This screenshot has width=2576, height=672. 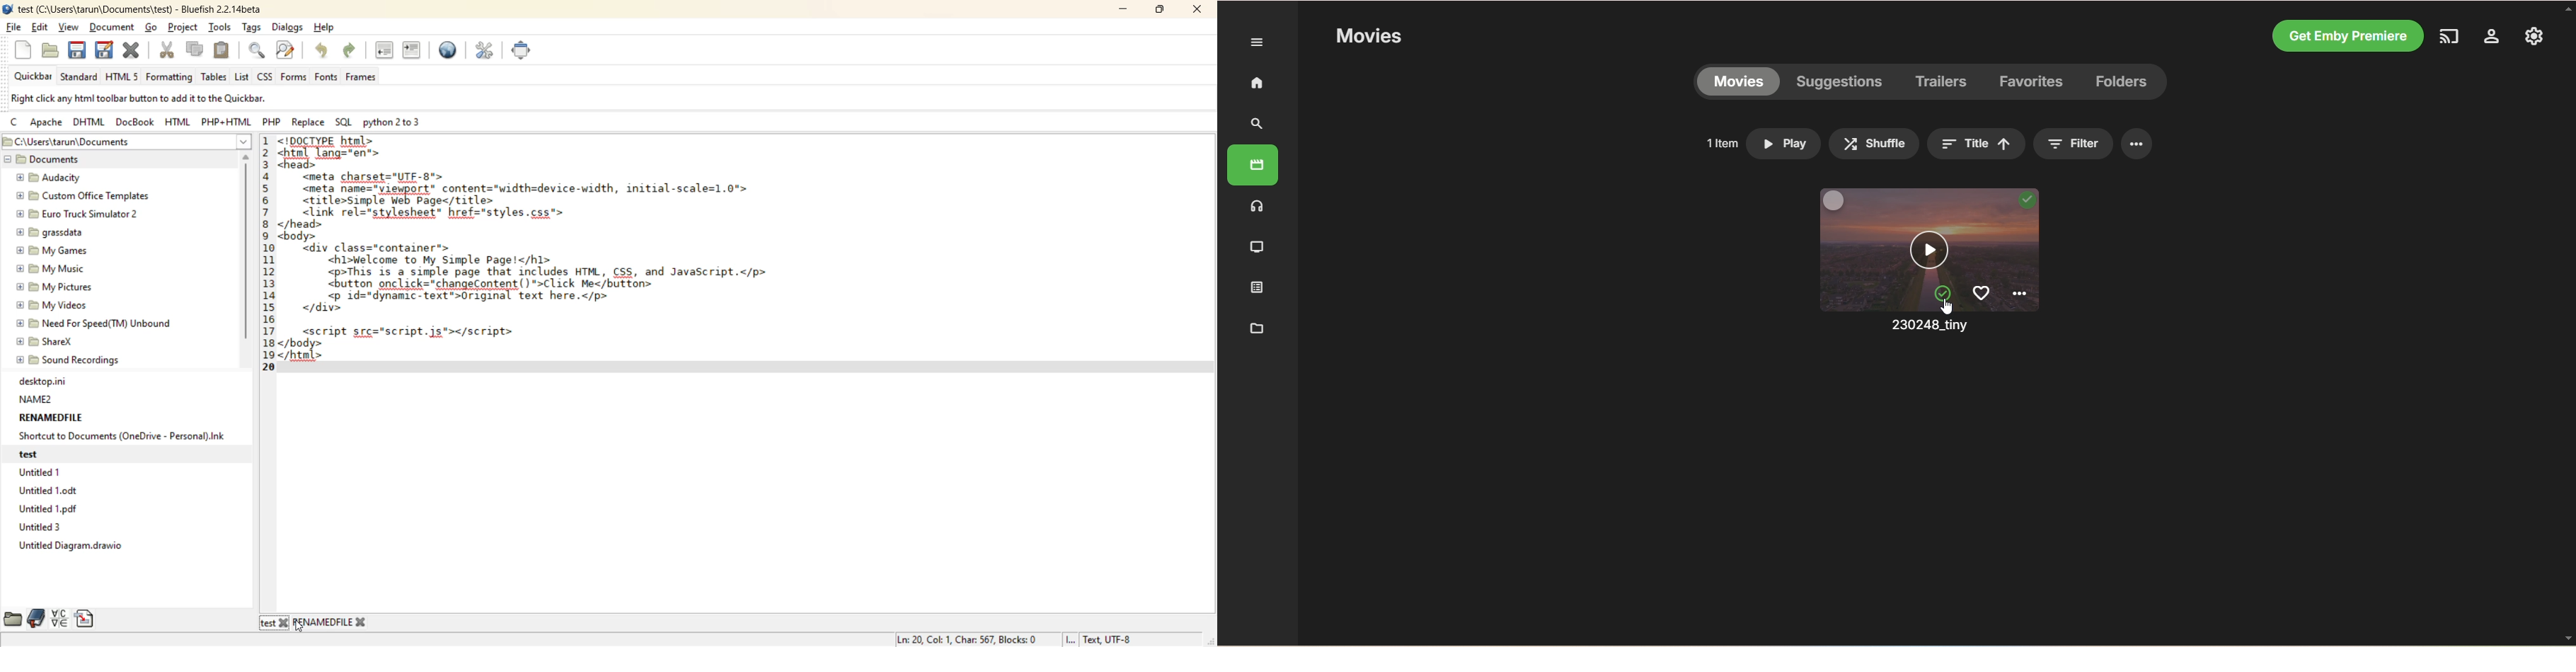 What do you see at coordinates (137, 8) in the screenshot?
I see `file name and app name` at bounding box center [137, 8].